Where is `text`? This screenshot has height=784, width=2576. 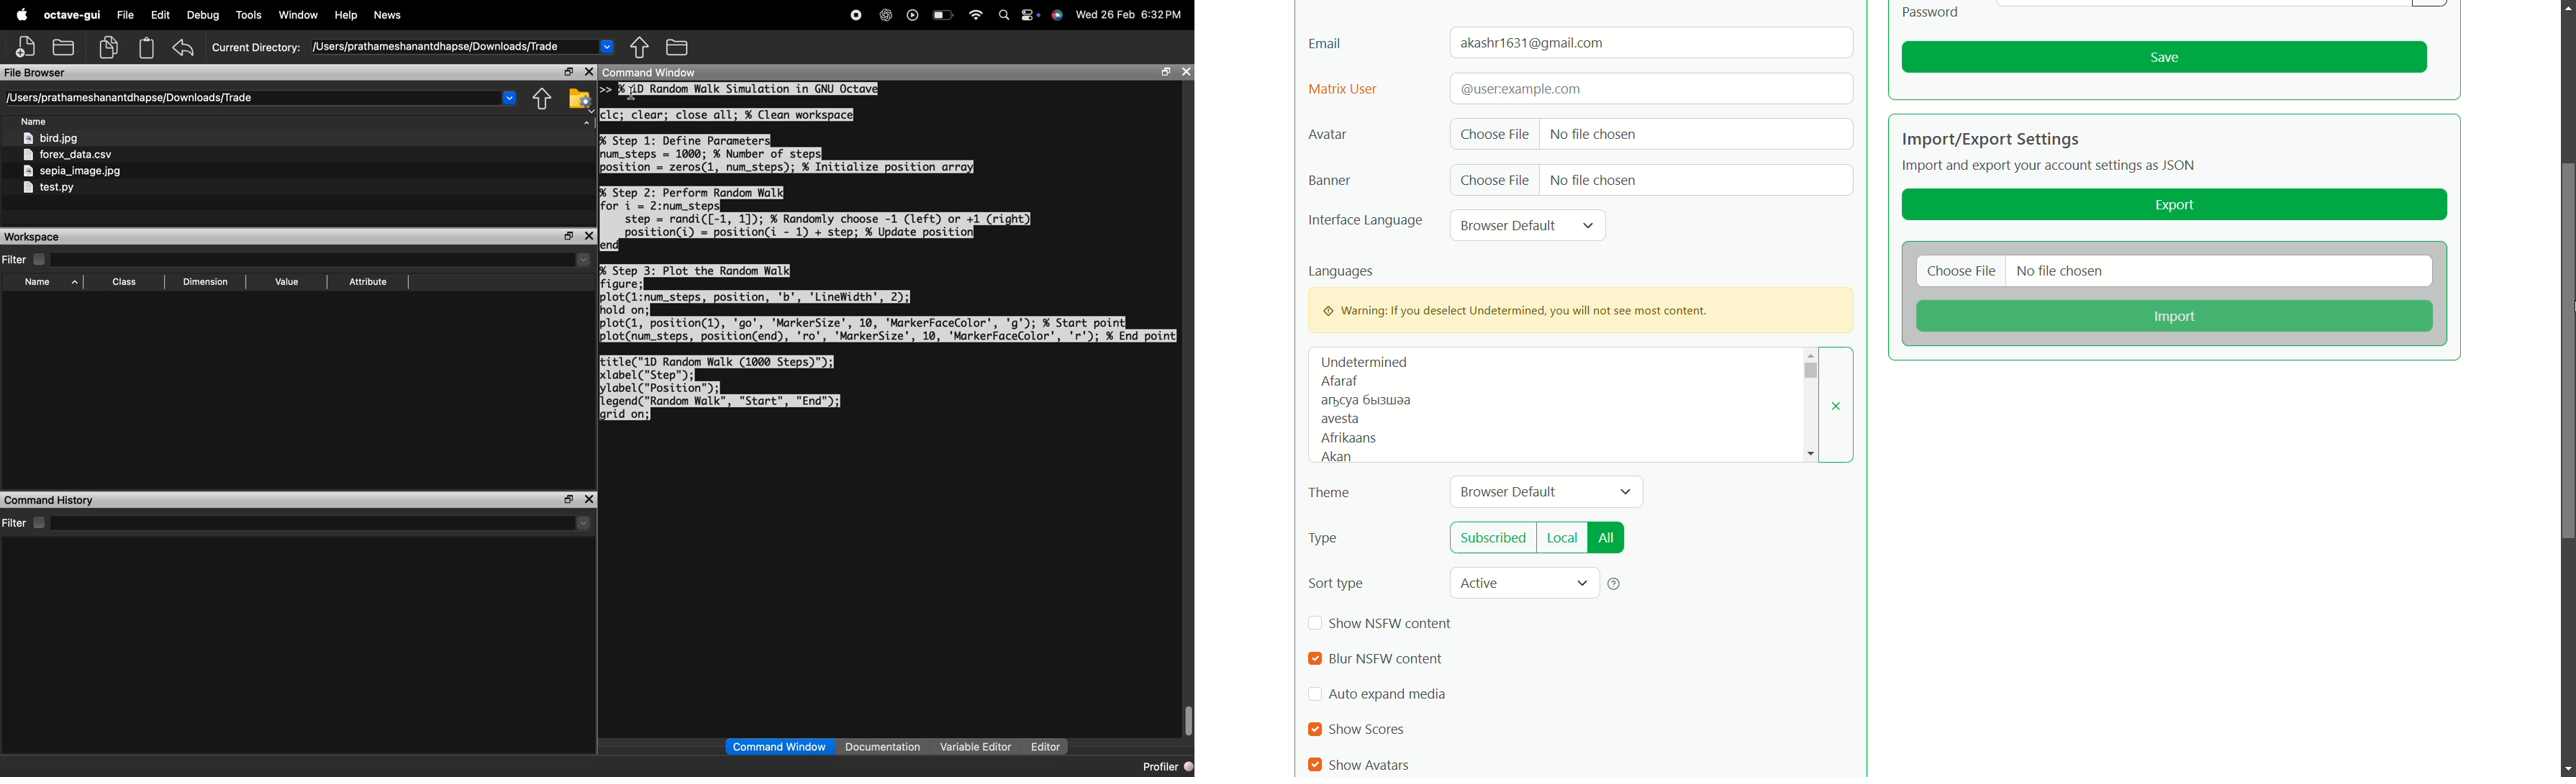
text is located at coordinates (1519, 88).